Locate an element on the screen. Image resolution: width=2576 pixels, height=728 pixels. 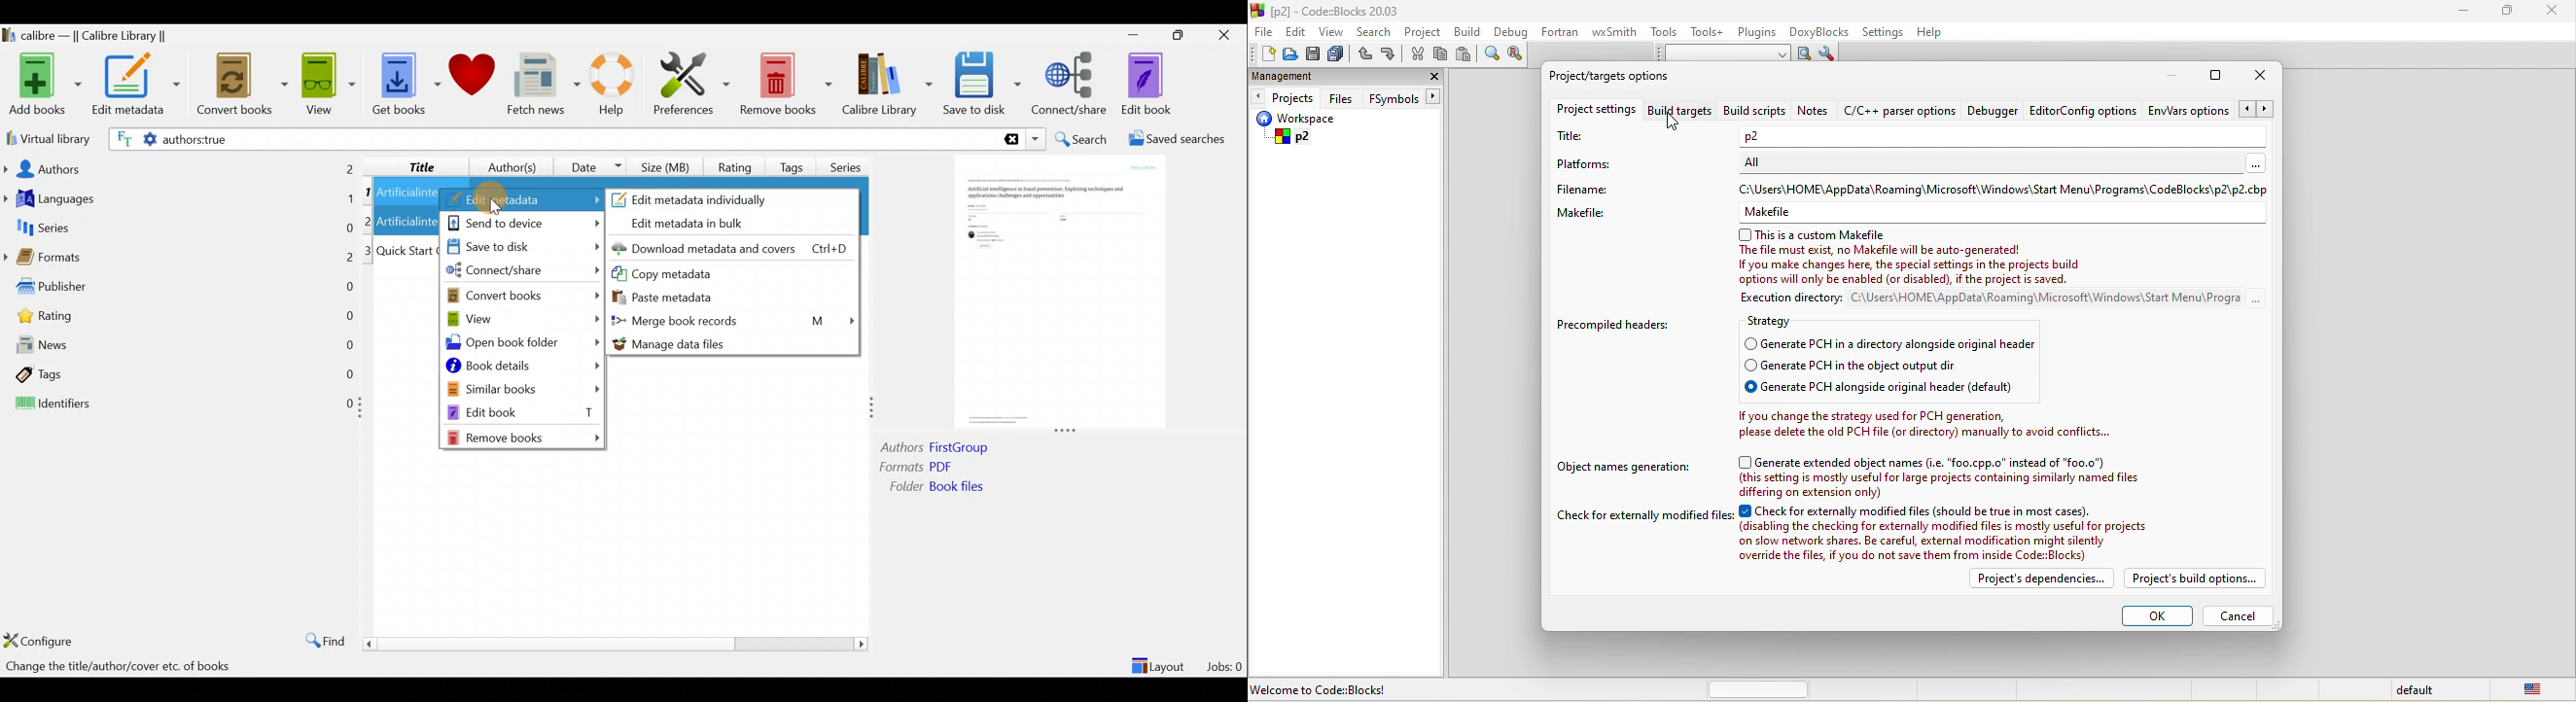
horizontal scroll bar is located at coordinates (1759, 689).